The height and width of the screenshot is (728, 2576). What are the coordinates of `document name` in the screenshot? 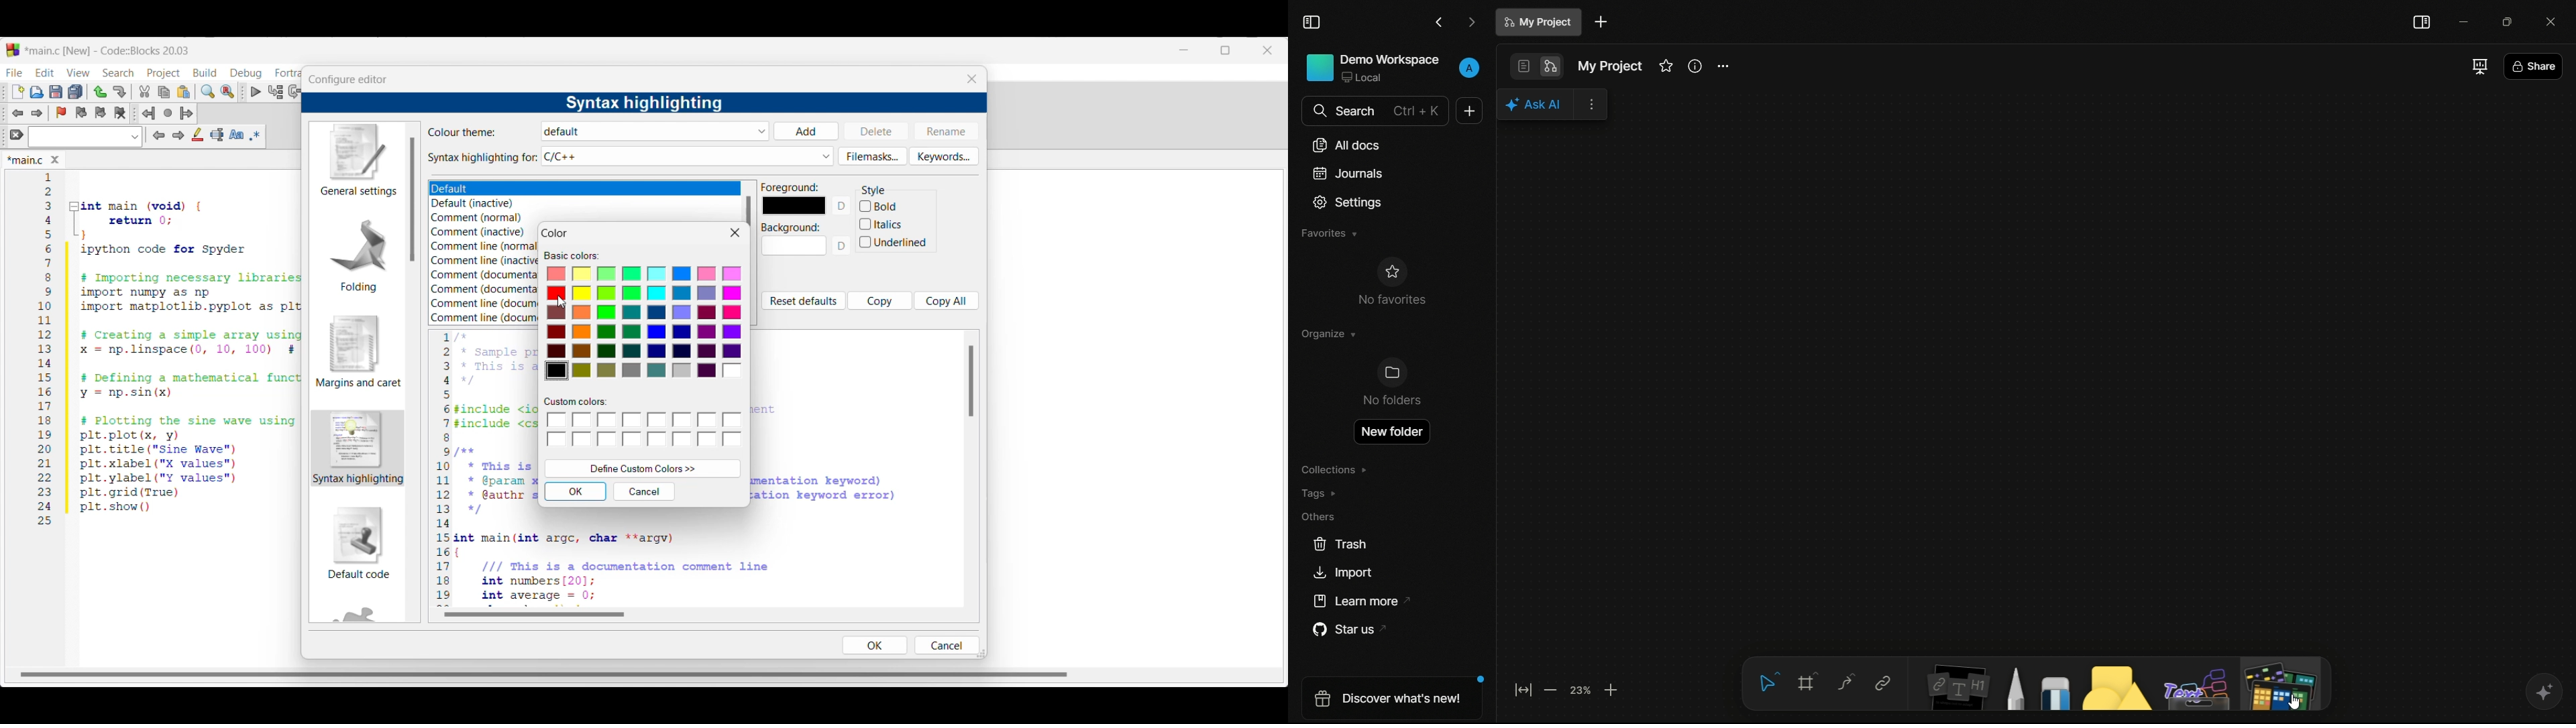 It's located at (1609, 66).